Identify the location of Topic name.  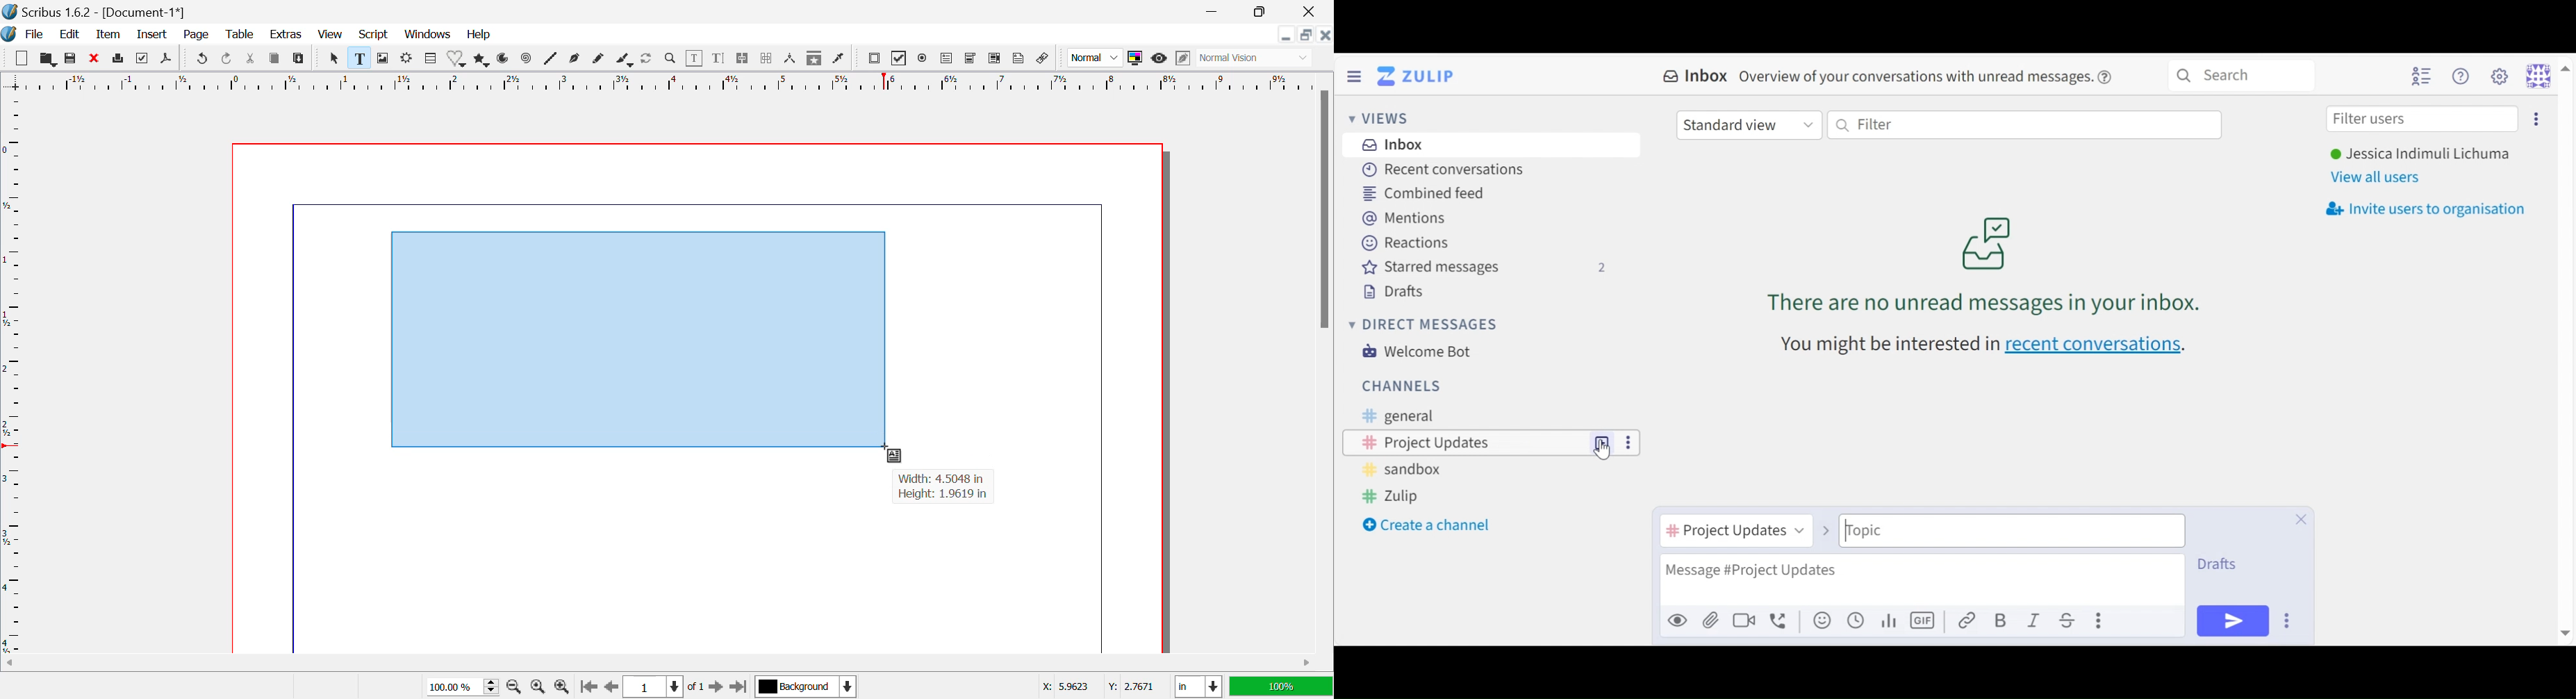
(2012, 531).